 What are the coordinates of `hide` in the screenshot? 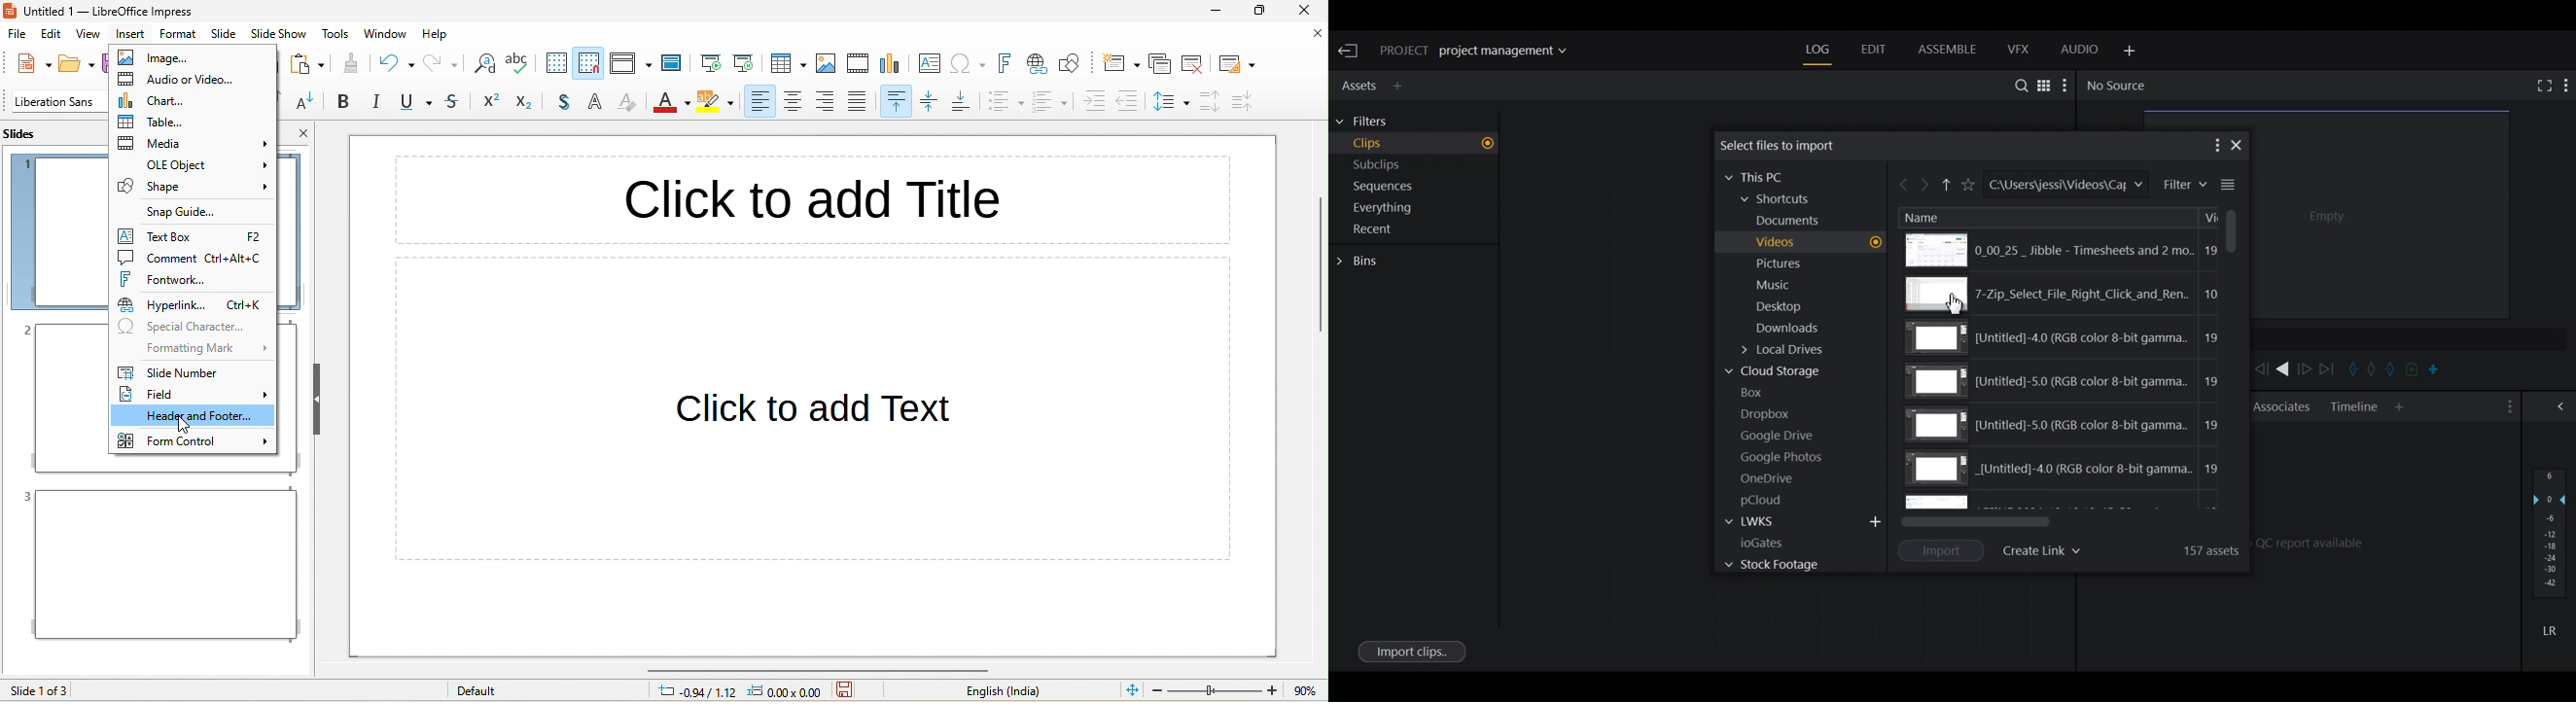 It's located at (315, 399).